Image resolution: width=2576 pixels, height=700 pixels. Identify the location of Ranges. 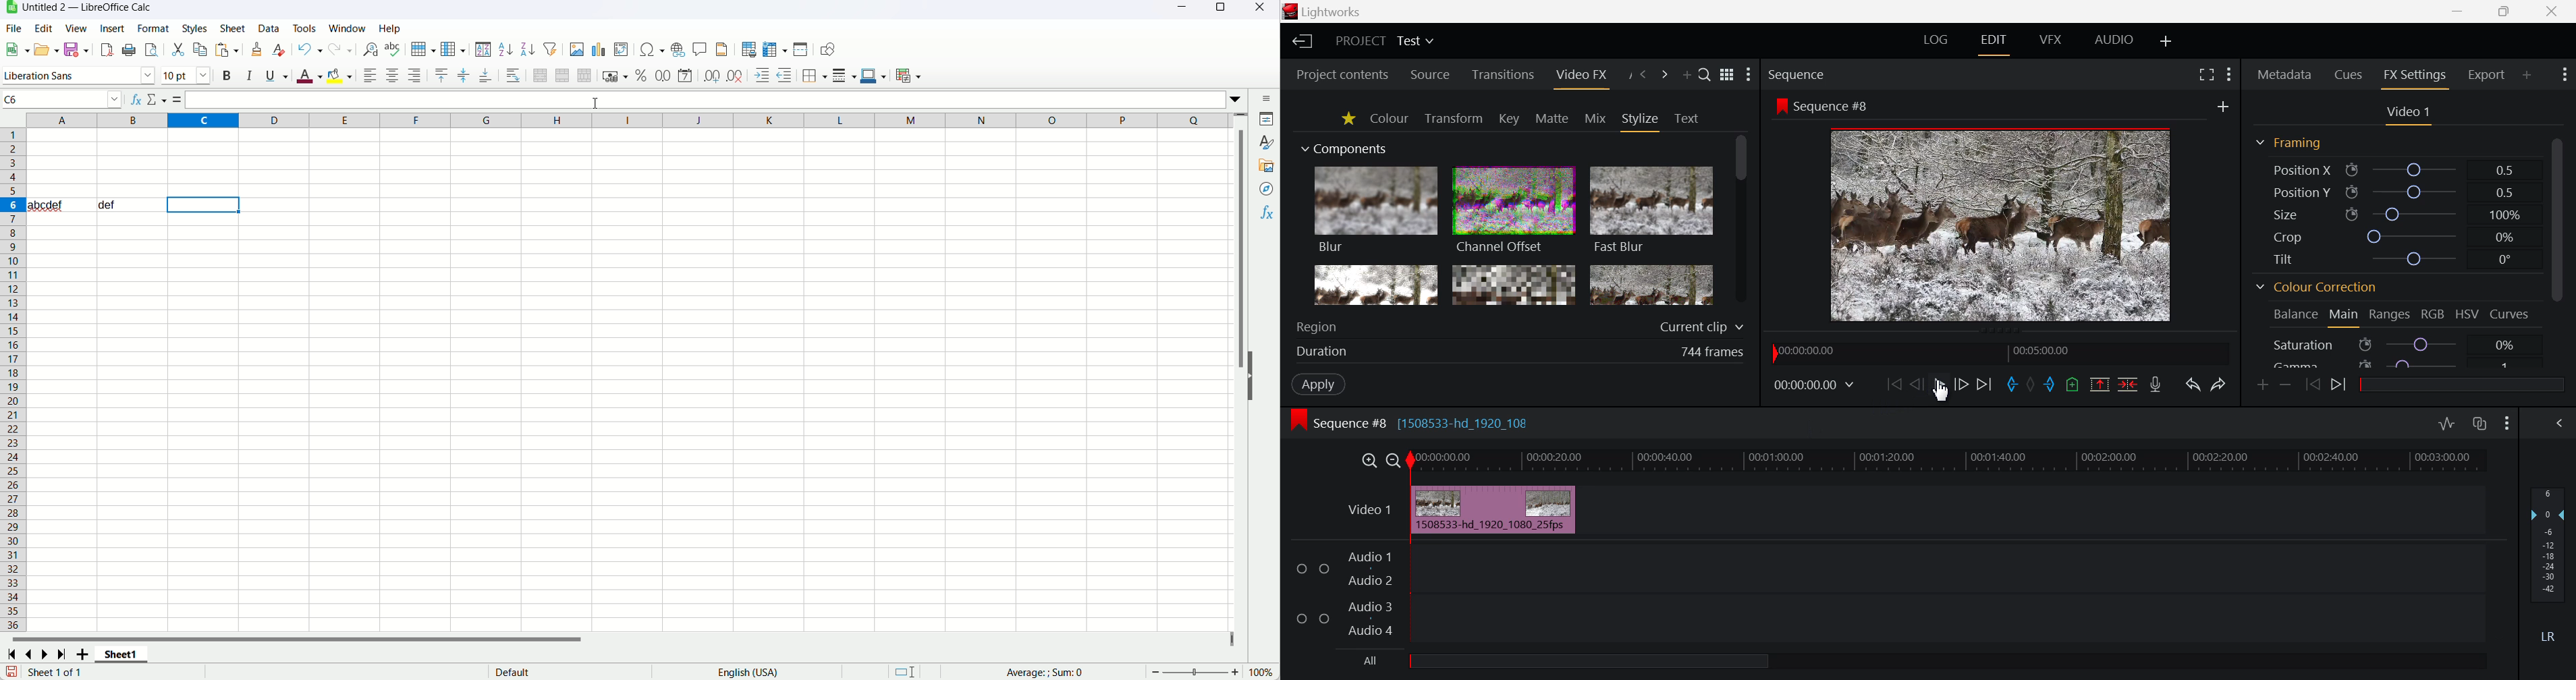
(2391, 315).